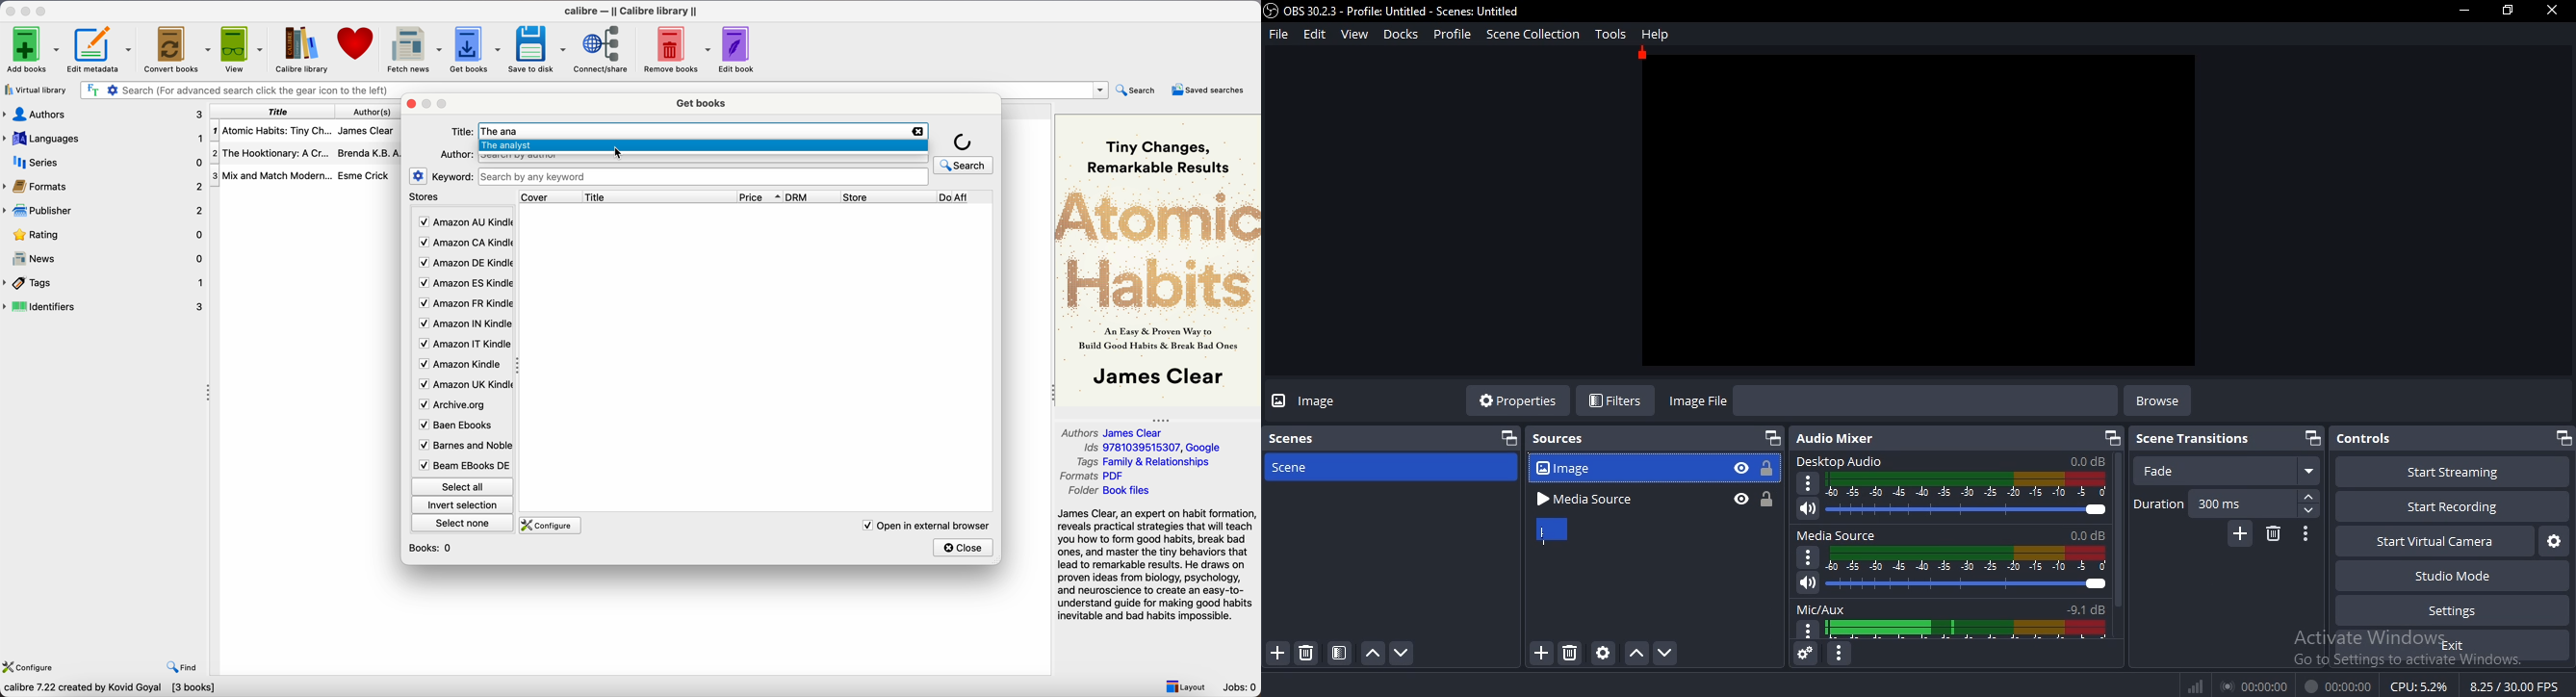 The width and height of the screenshot is (2576, 700). Describe the element at coordinates (1278, 34) in the screenshot. I see `file` at that location.